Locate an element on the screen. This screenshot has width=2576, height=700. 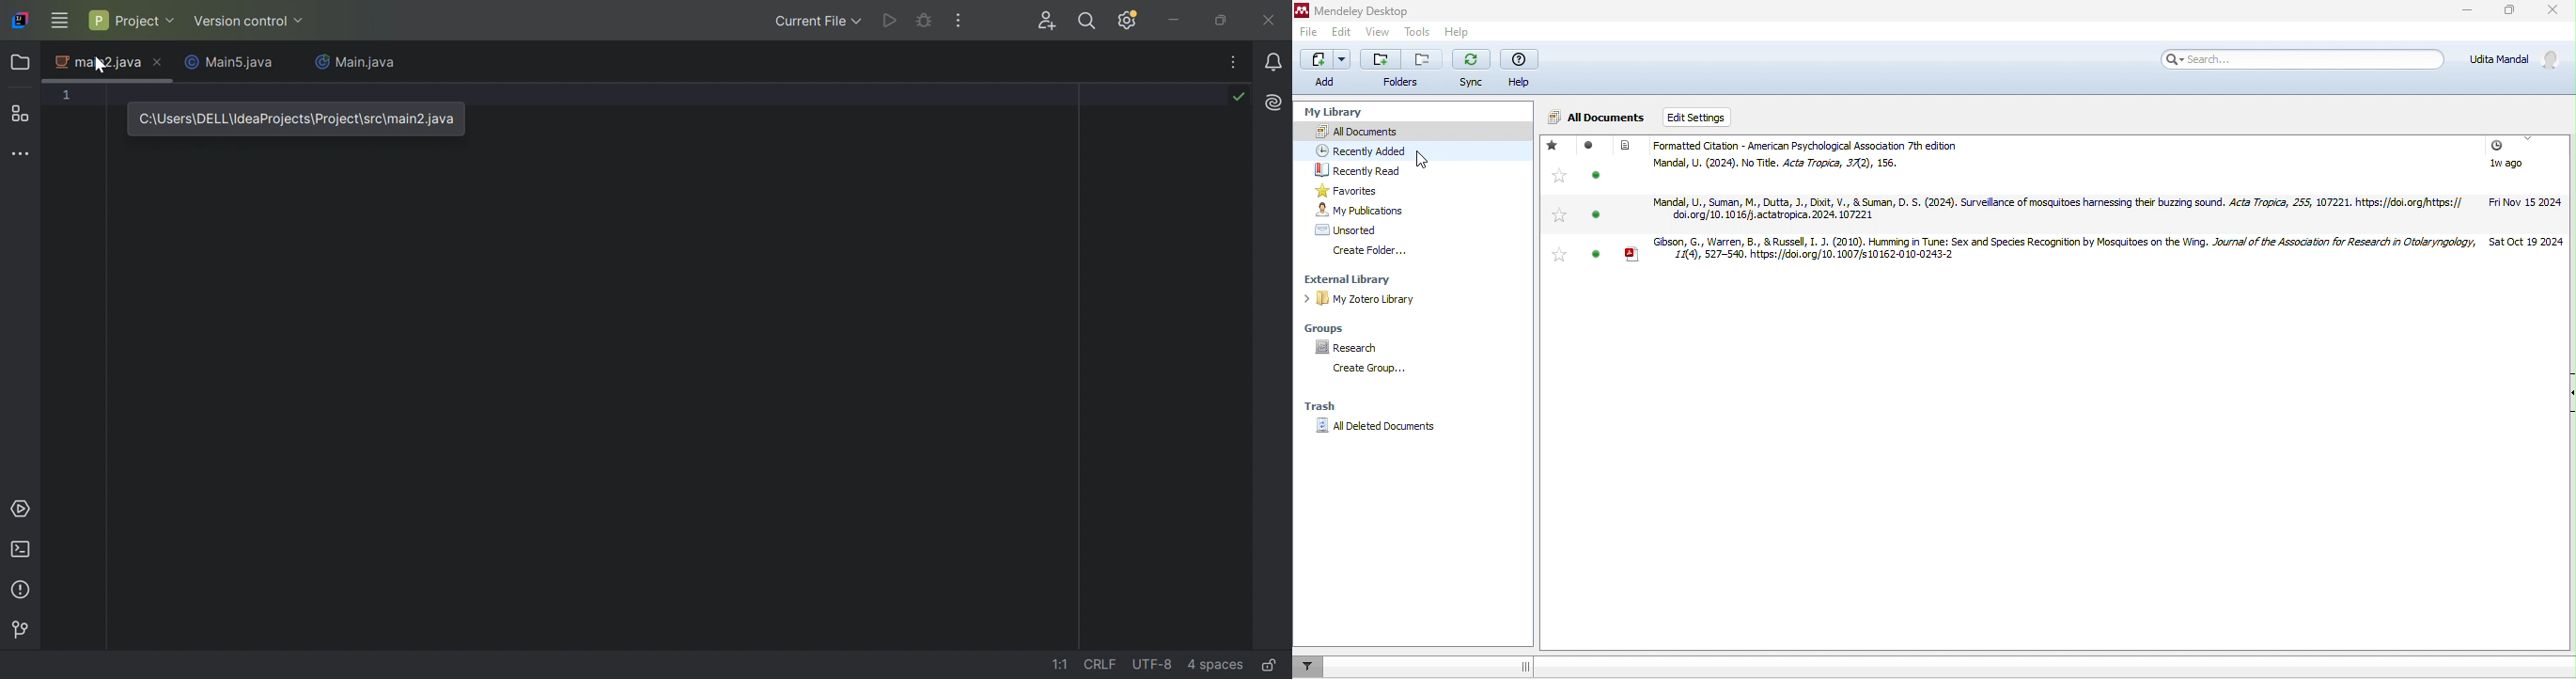
favorites is located at coordinates (1553, 146).